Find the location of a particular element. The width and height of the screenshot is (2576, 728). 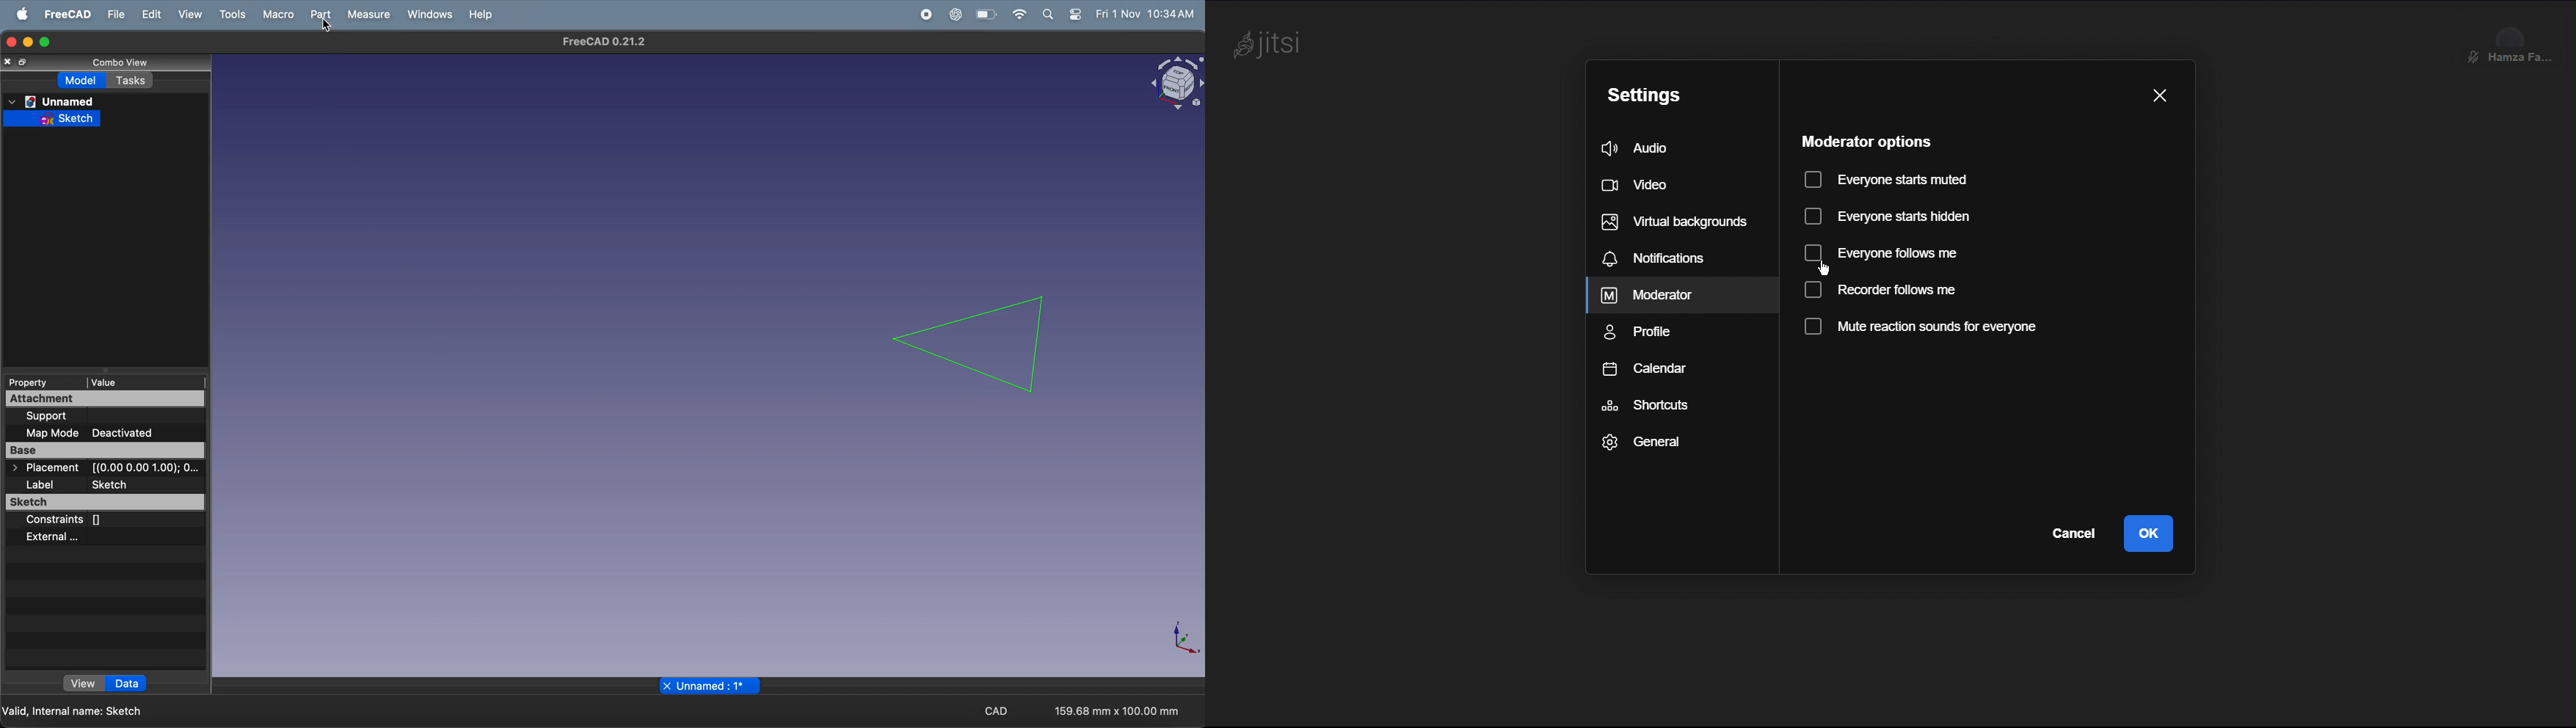

OK is located at coordinates (2149, 534).